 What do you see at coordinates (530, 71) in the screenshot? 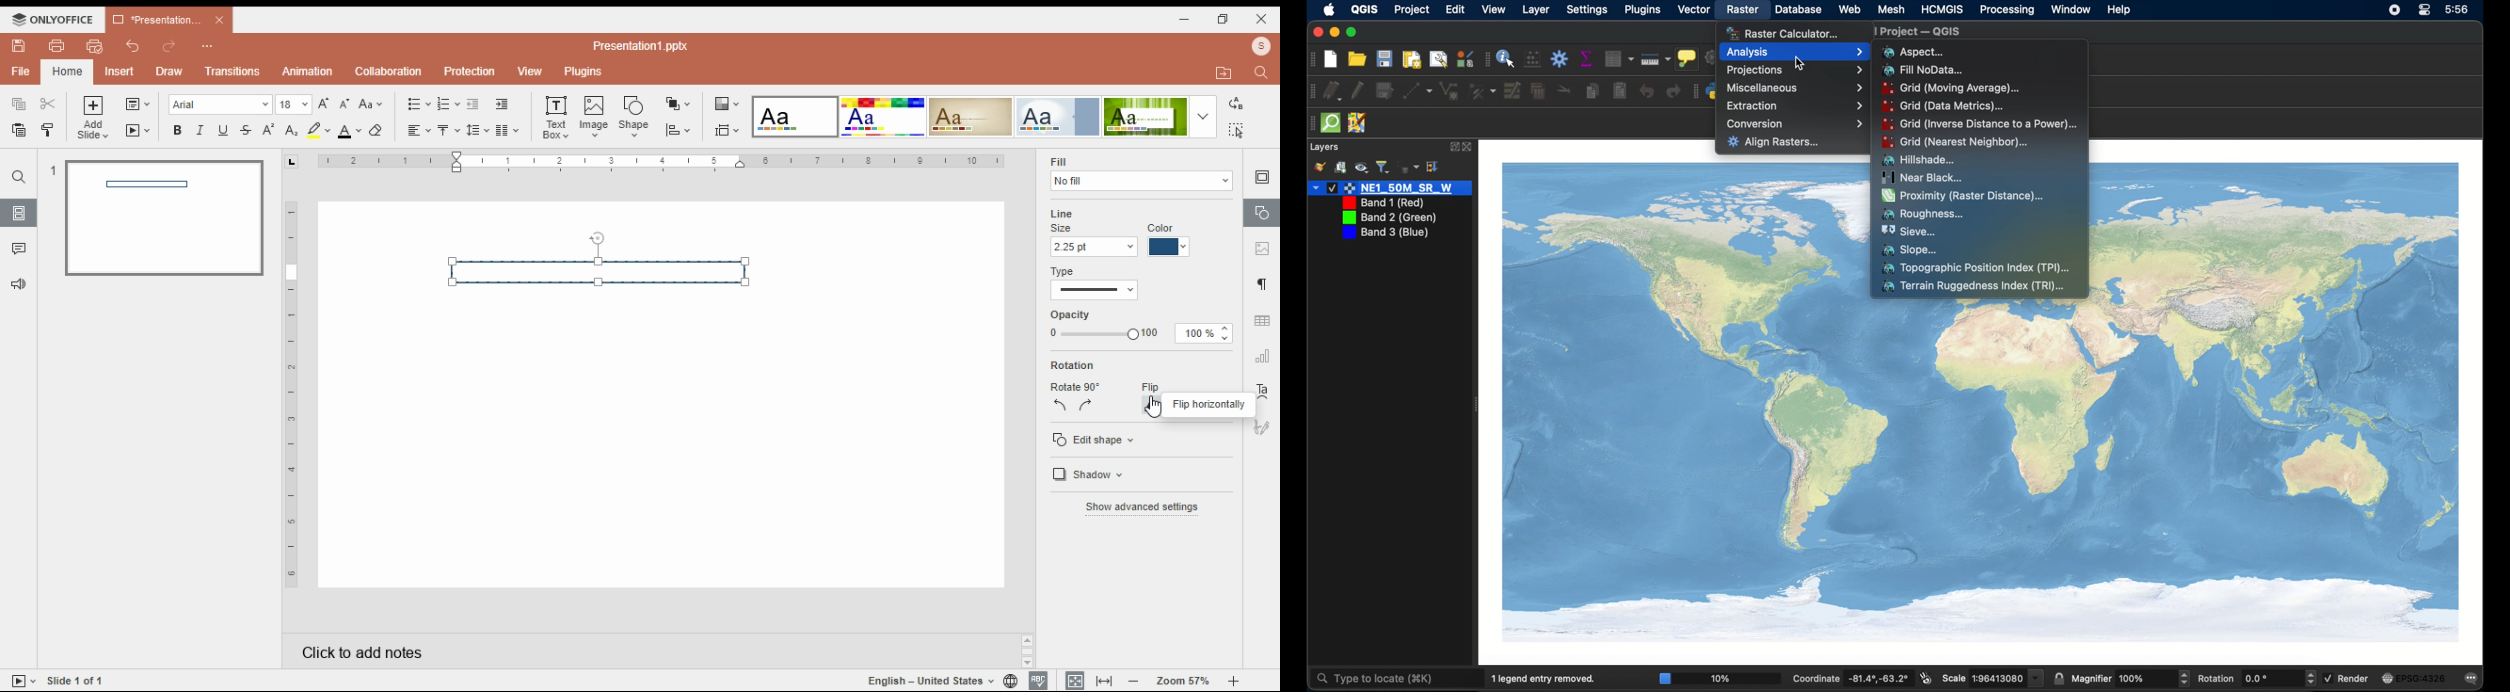
I see `view` at bounding box center [530, 71].